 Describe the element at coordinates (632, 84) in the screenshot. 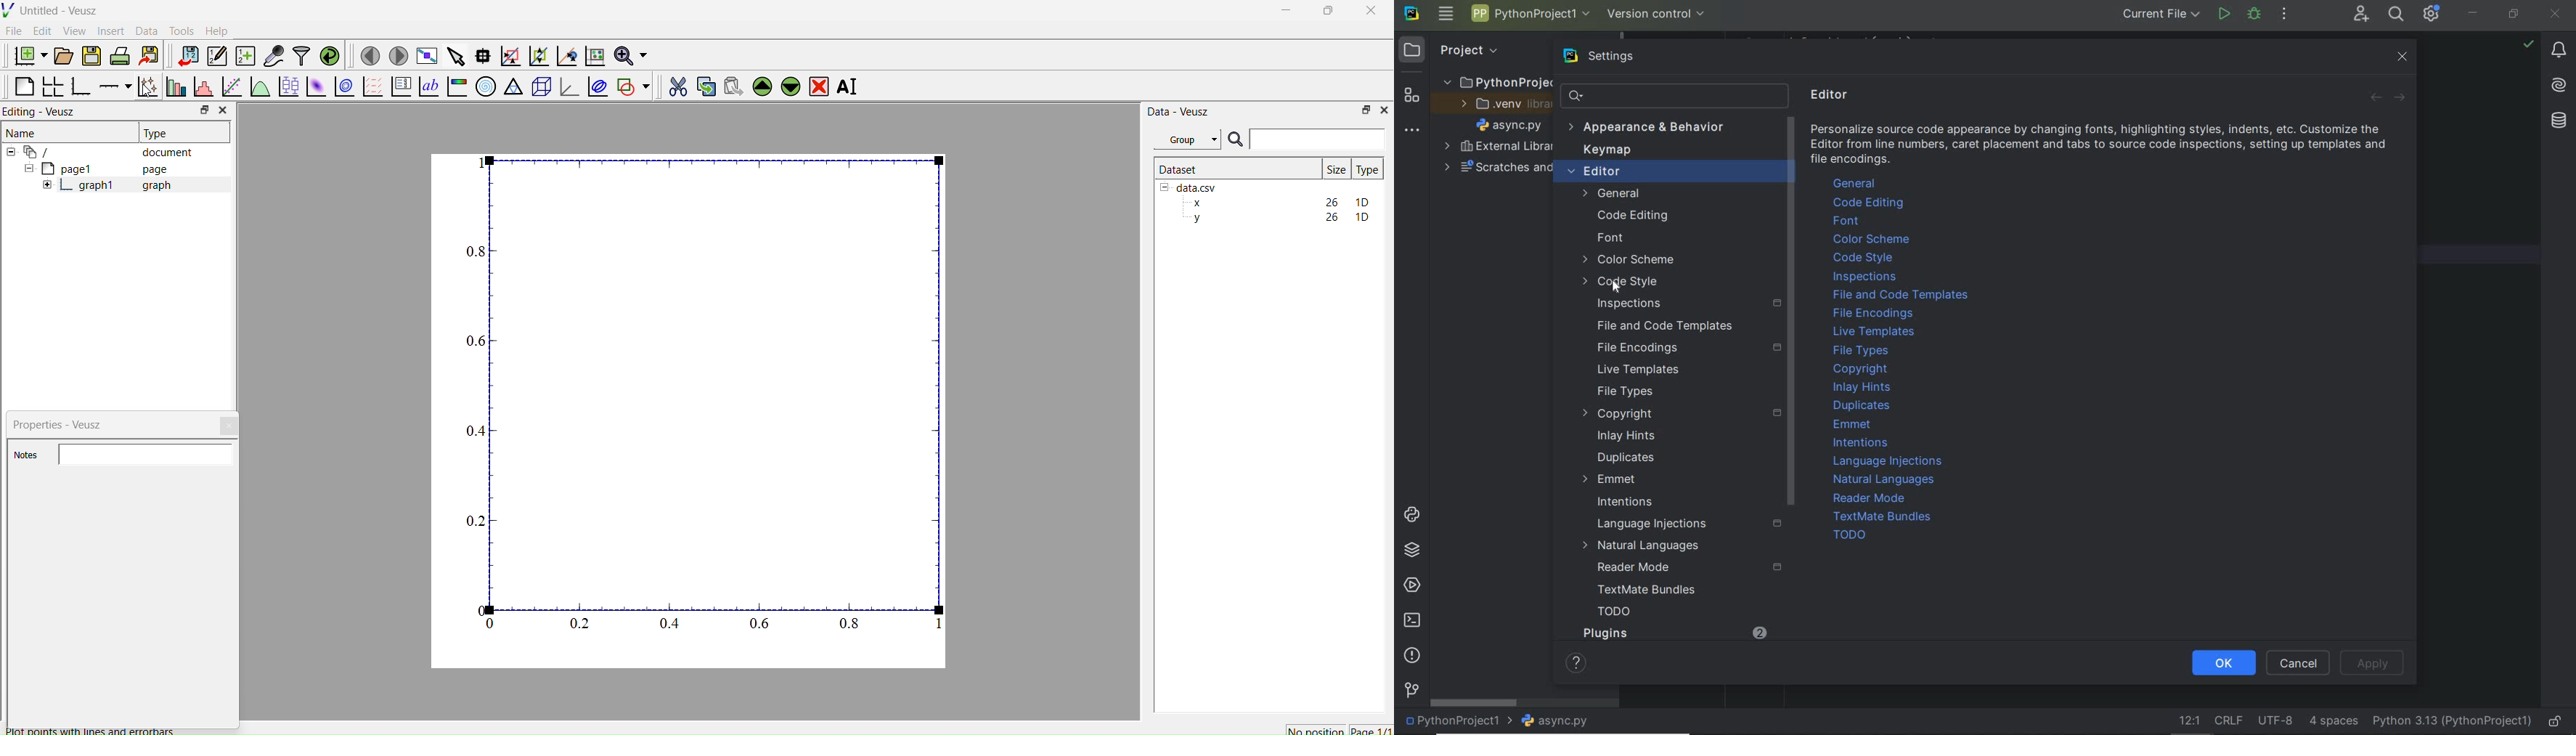

I see `Add Shape` at that location.